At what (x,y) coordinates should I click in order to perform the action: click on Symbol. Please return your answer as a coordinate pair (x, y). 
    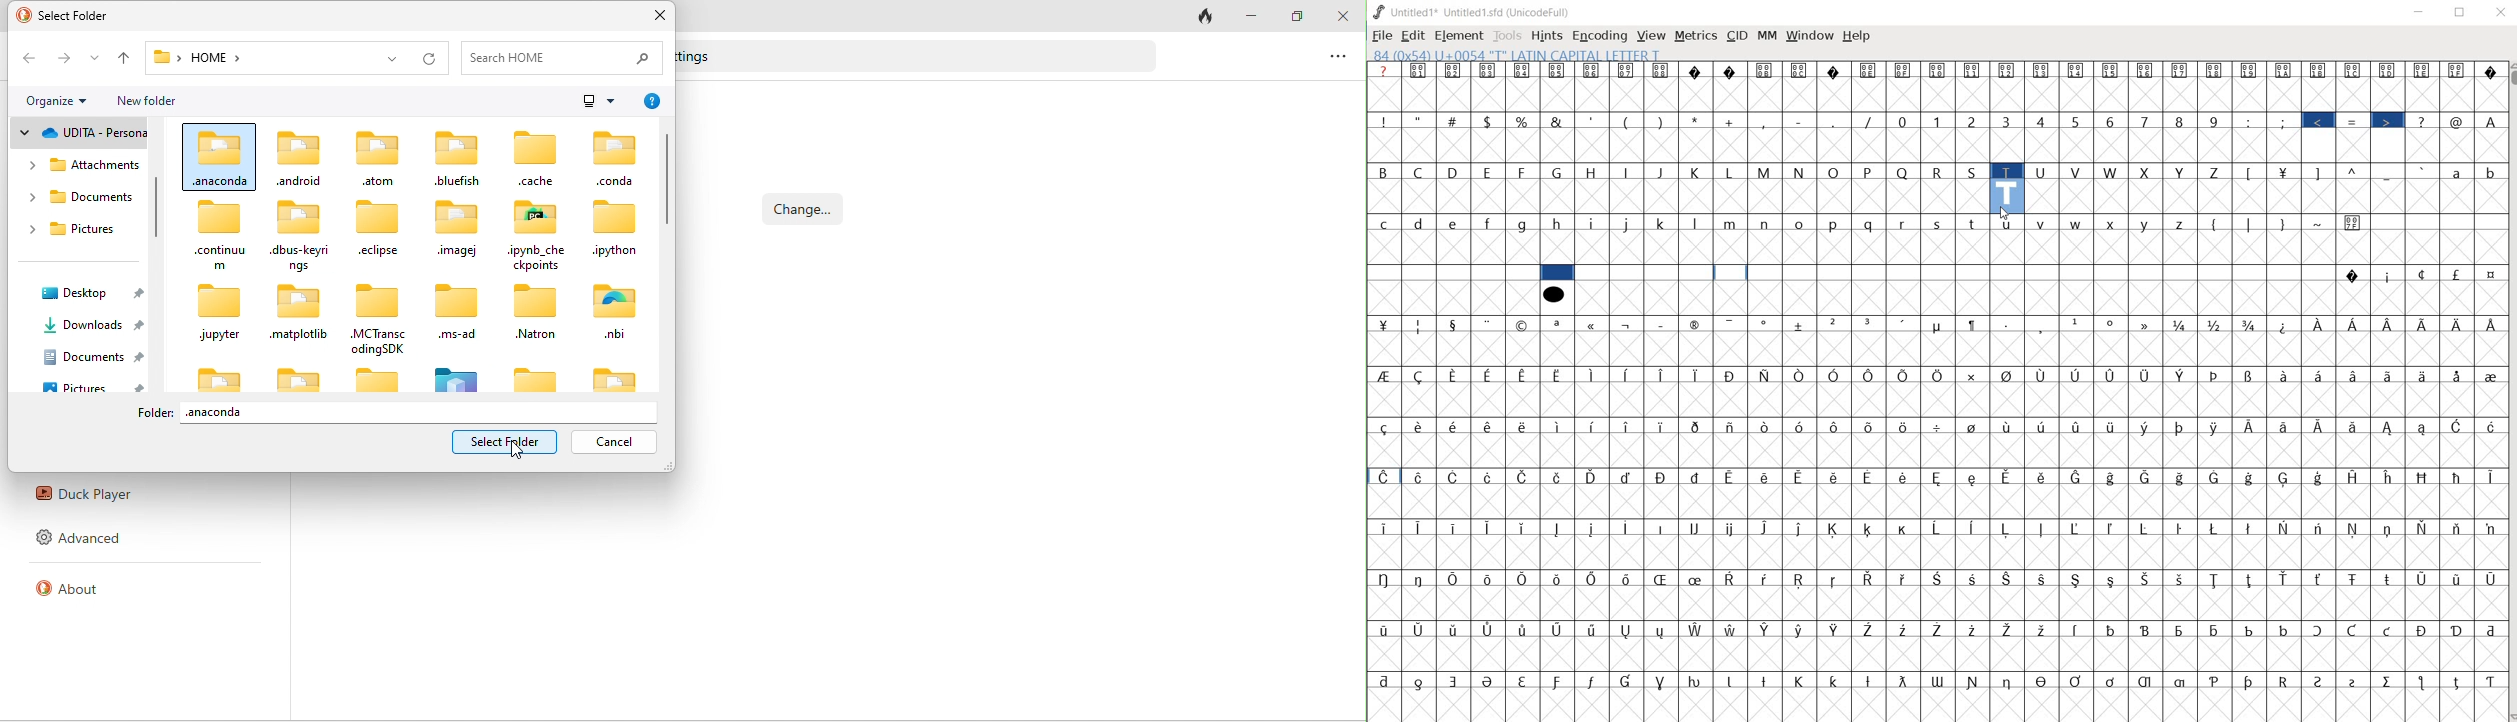
    Looking at the image, I should click on (2388, 276).